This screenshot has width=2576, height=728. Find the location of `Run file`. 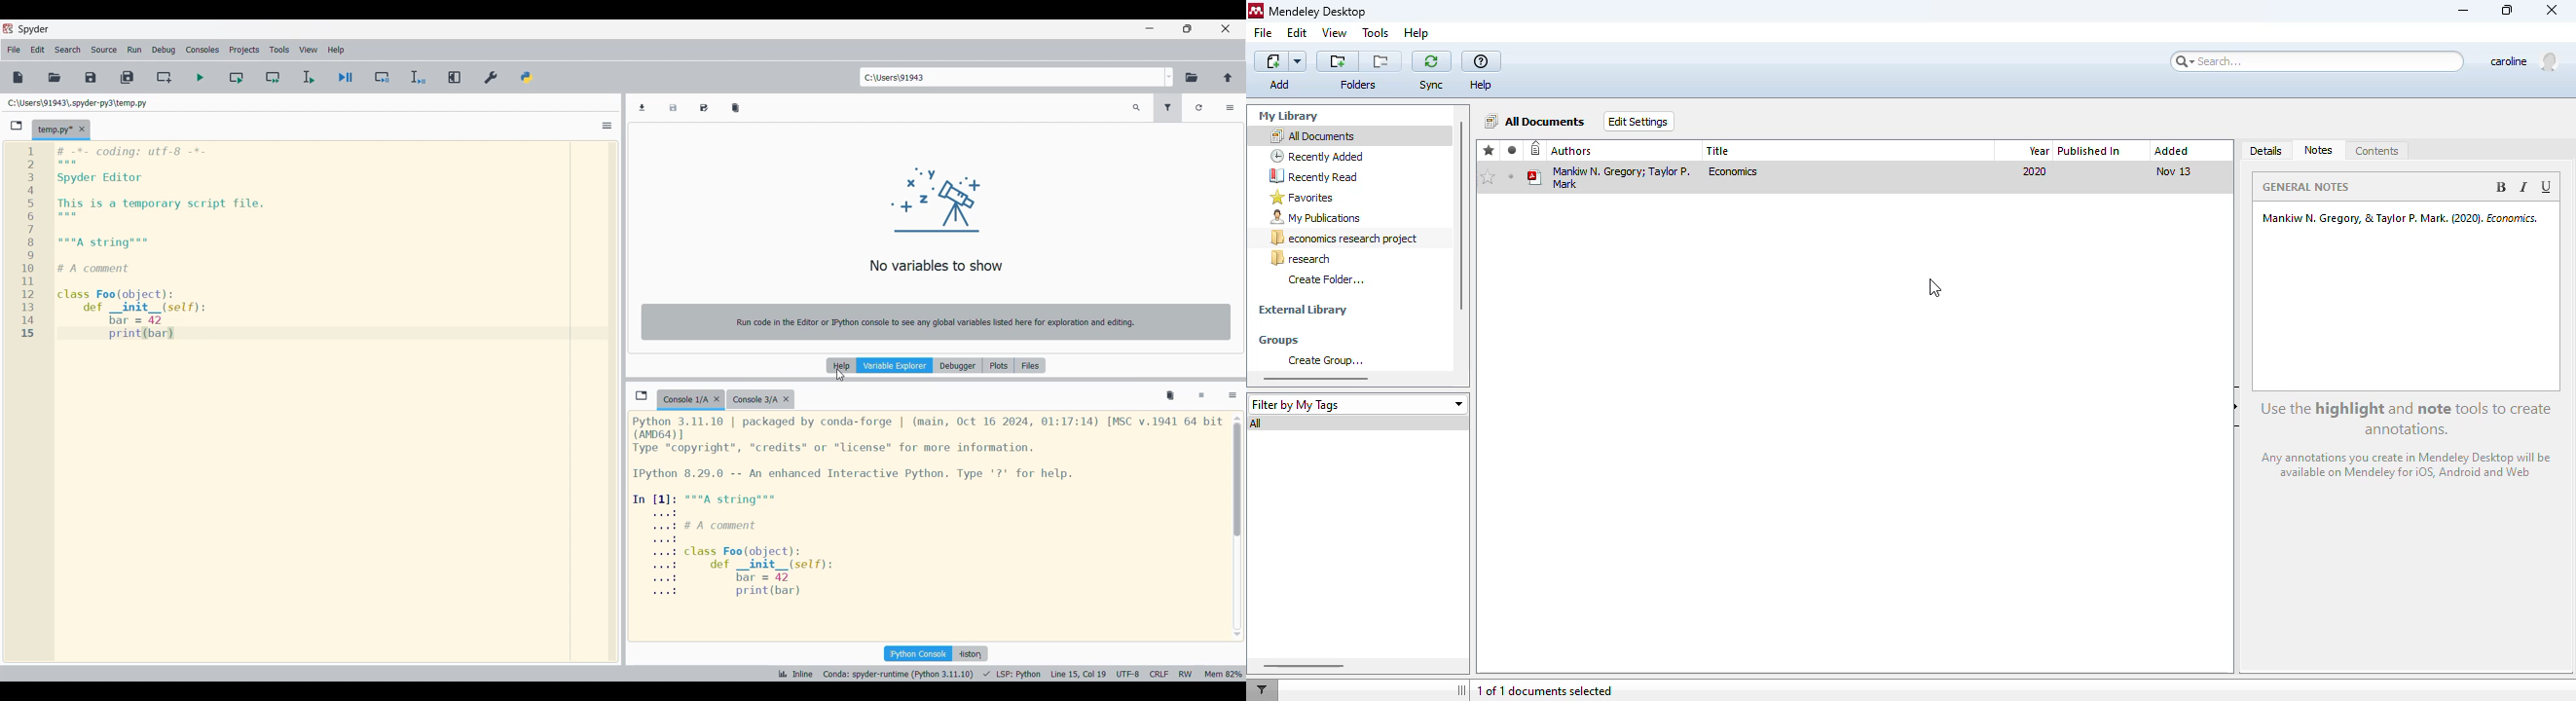

Run file is located at coordinates (201, 77).